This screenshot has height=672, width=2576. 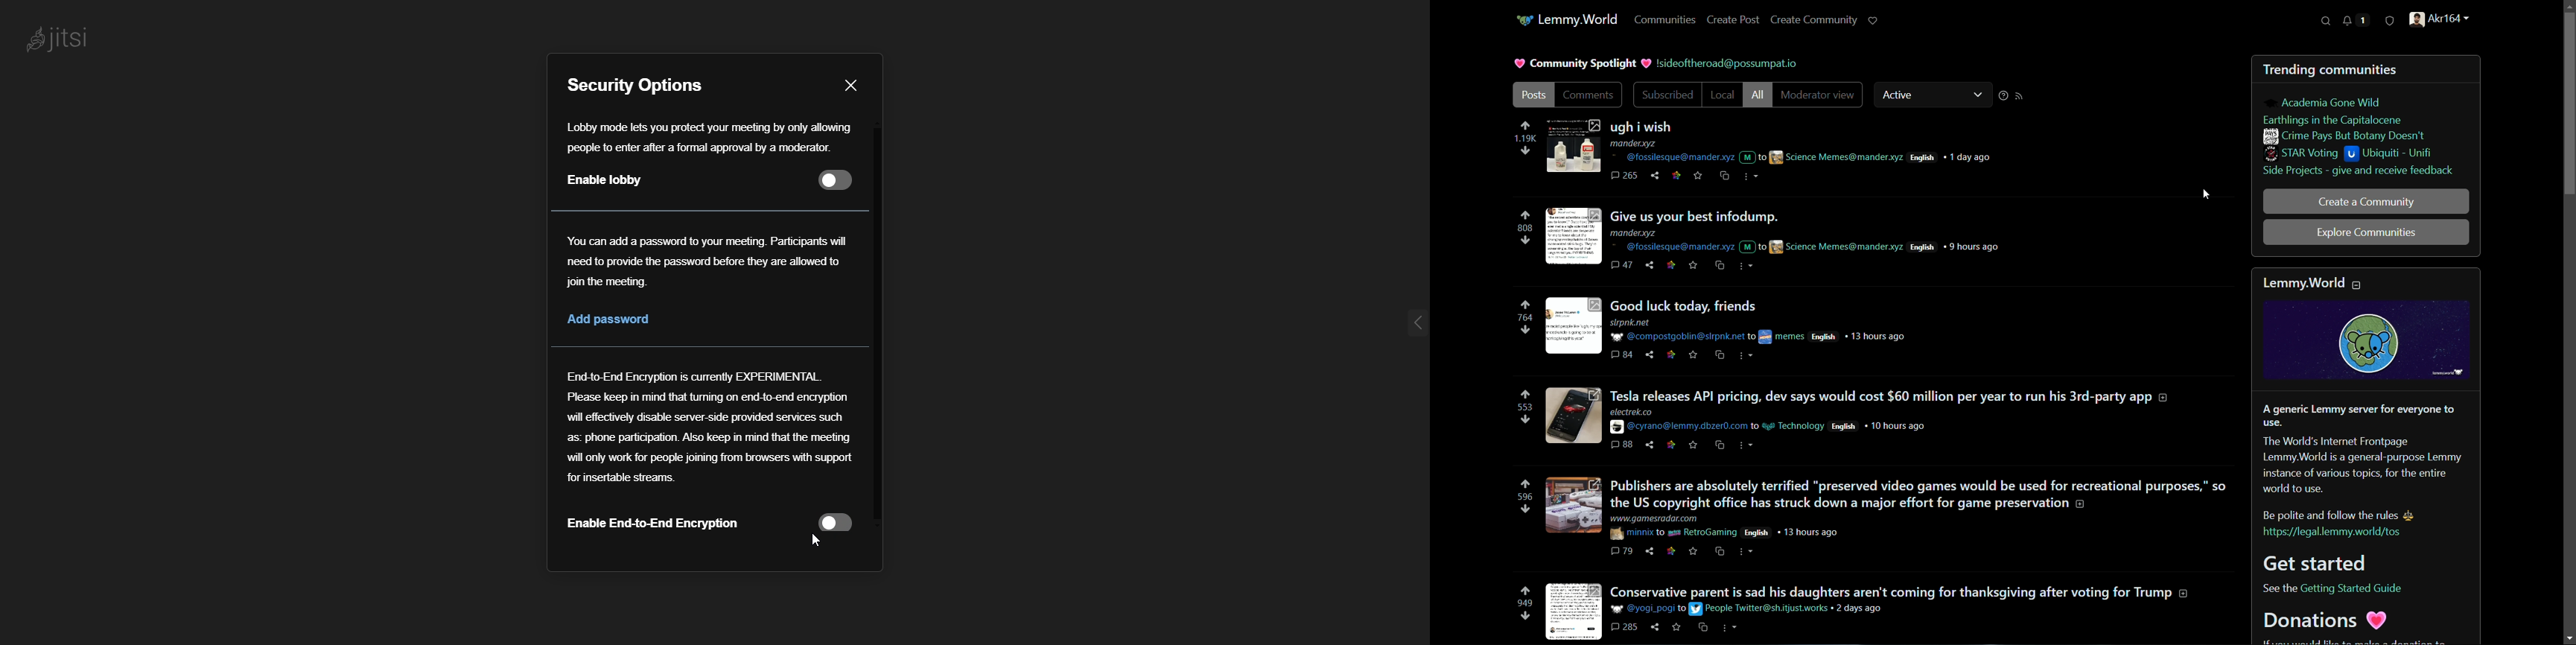 I want to click on science memes@mander.xyz, so click(x=1837, y=246).